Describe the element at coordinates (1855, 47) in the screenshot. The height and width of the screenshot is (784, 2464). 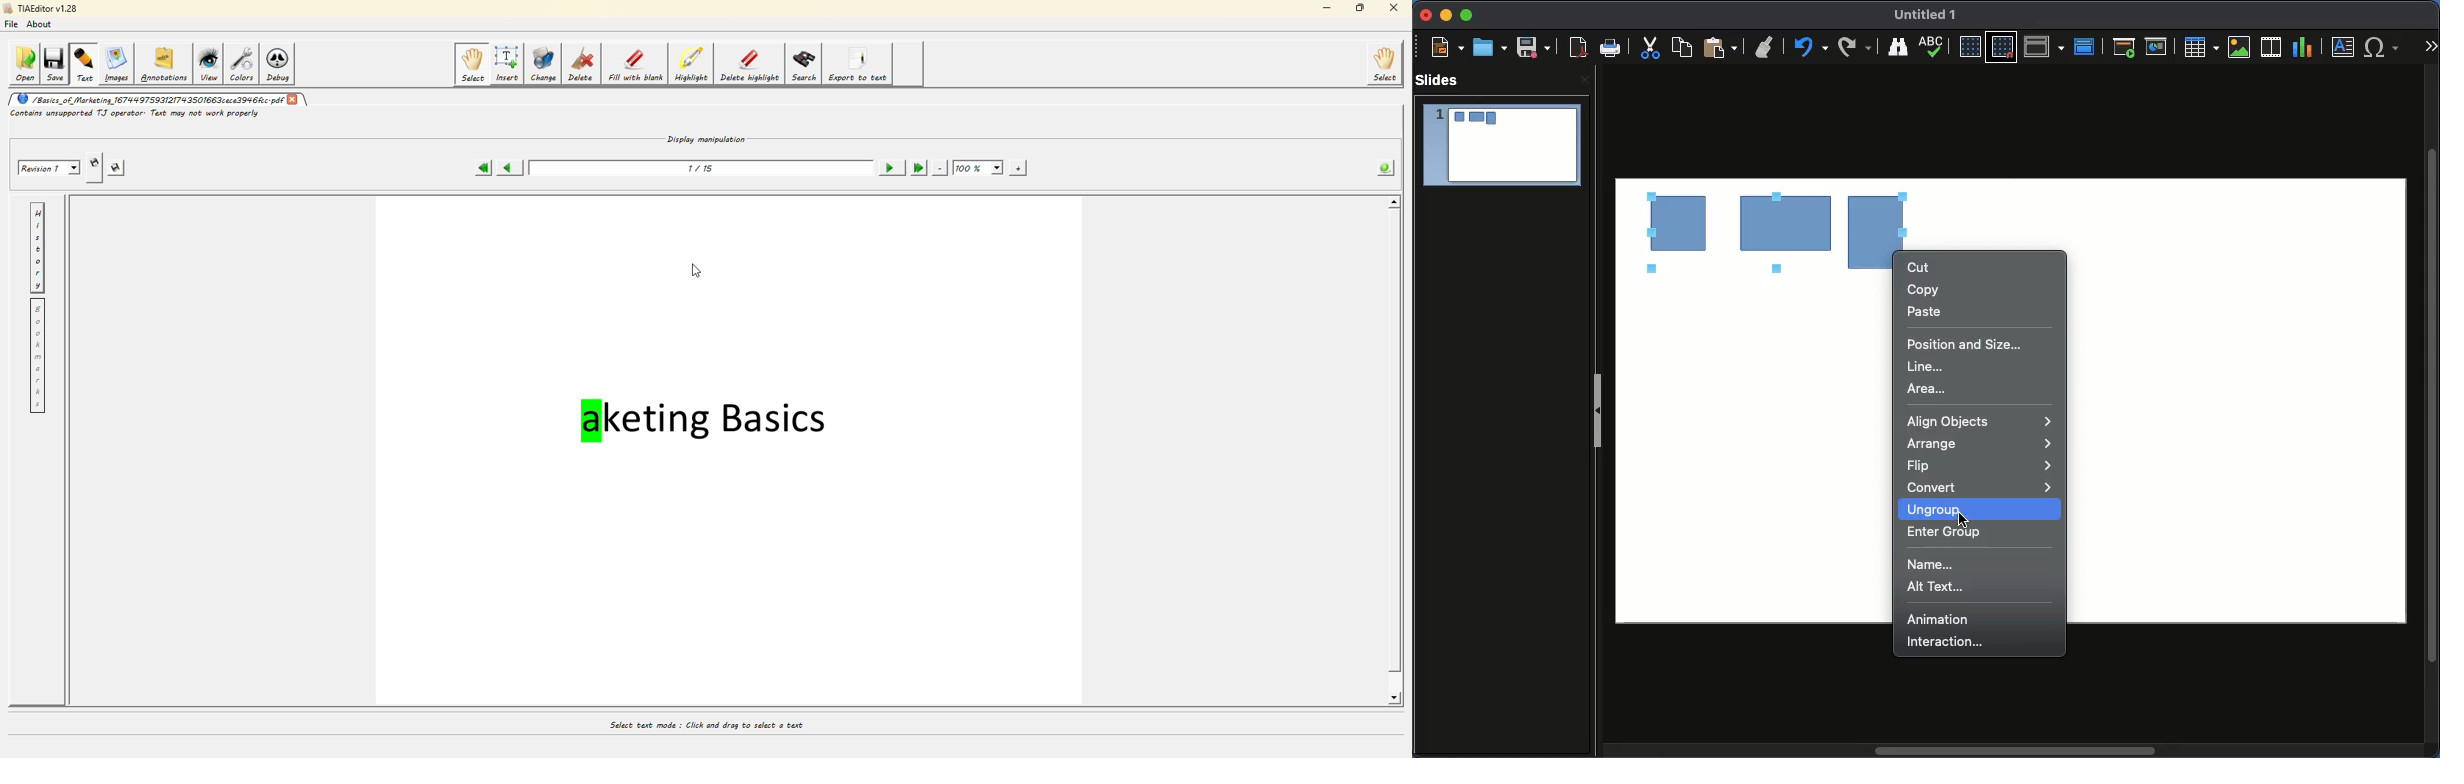
I see `Finding` at that location.